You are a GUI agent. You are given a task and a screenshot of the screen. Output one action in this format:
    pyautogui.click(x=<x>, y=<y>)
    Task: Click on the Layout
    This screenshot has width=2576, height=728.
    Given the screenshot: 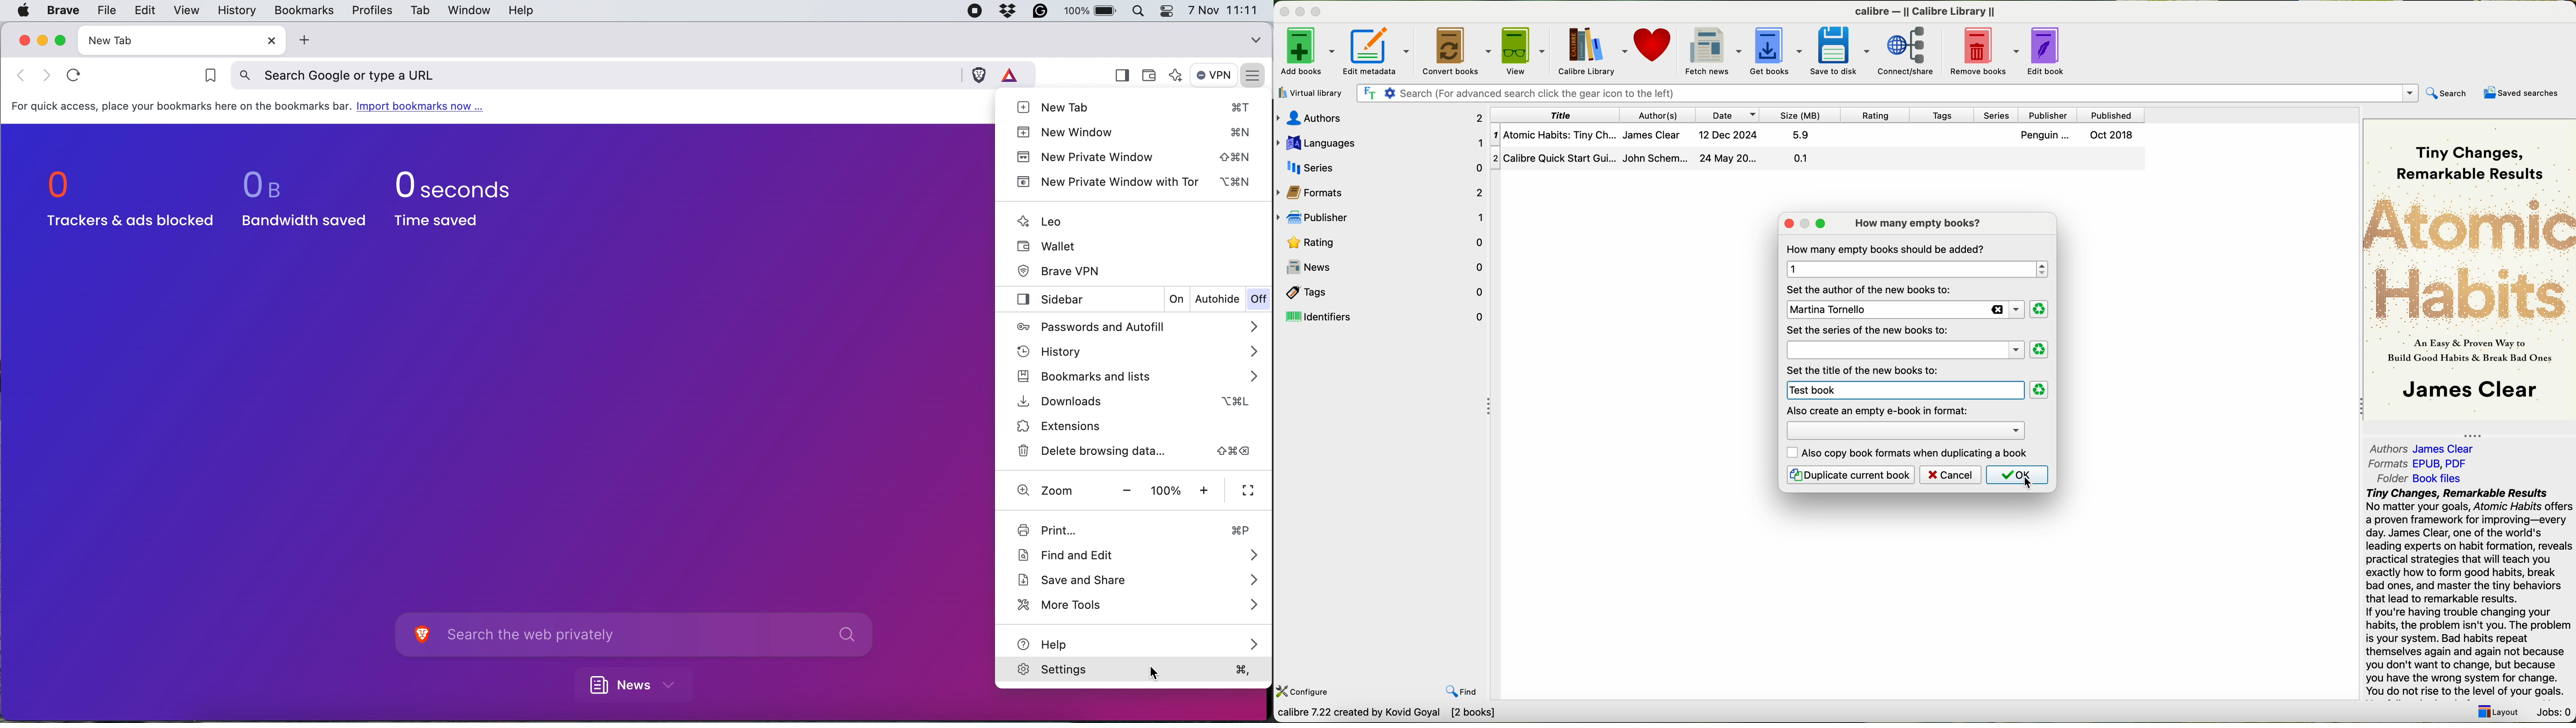 What is the action you would take?
    pyautogui.click(x=2498, y=712)
    